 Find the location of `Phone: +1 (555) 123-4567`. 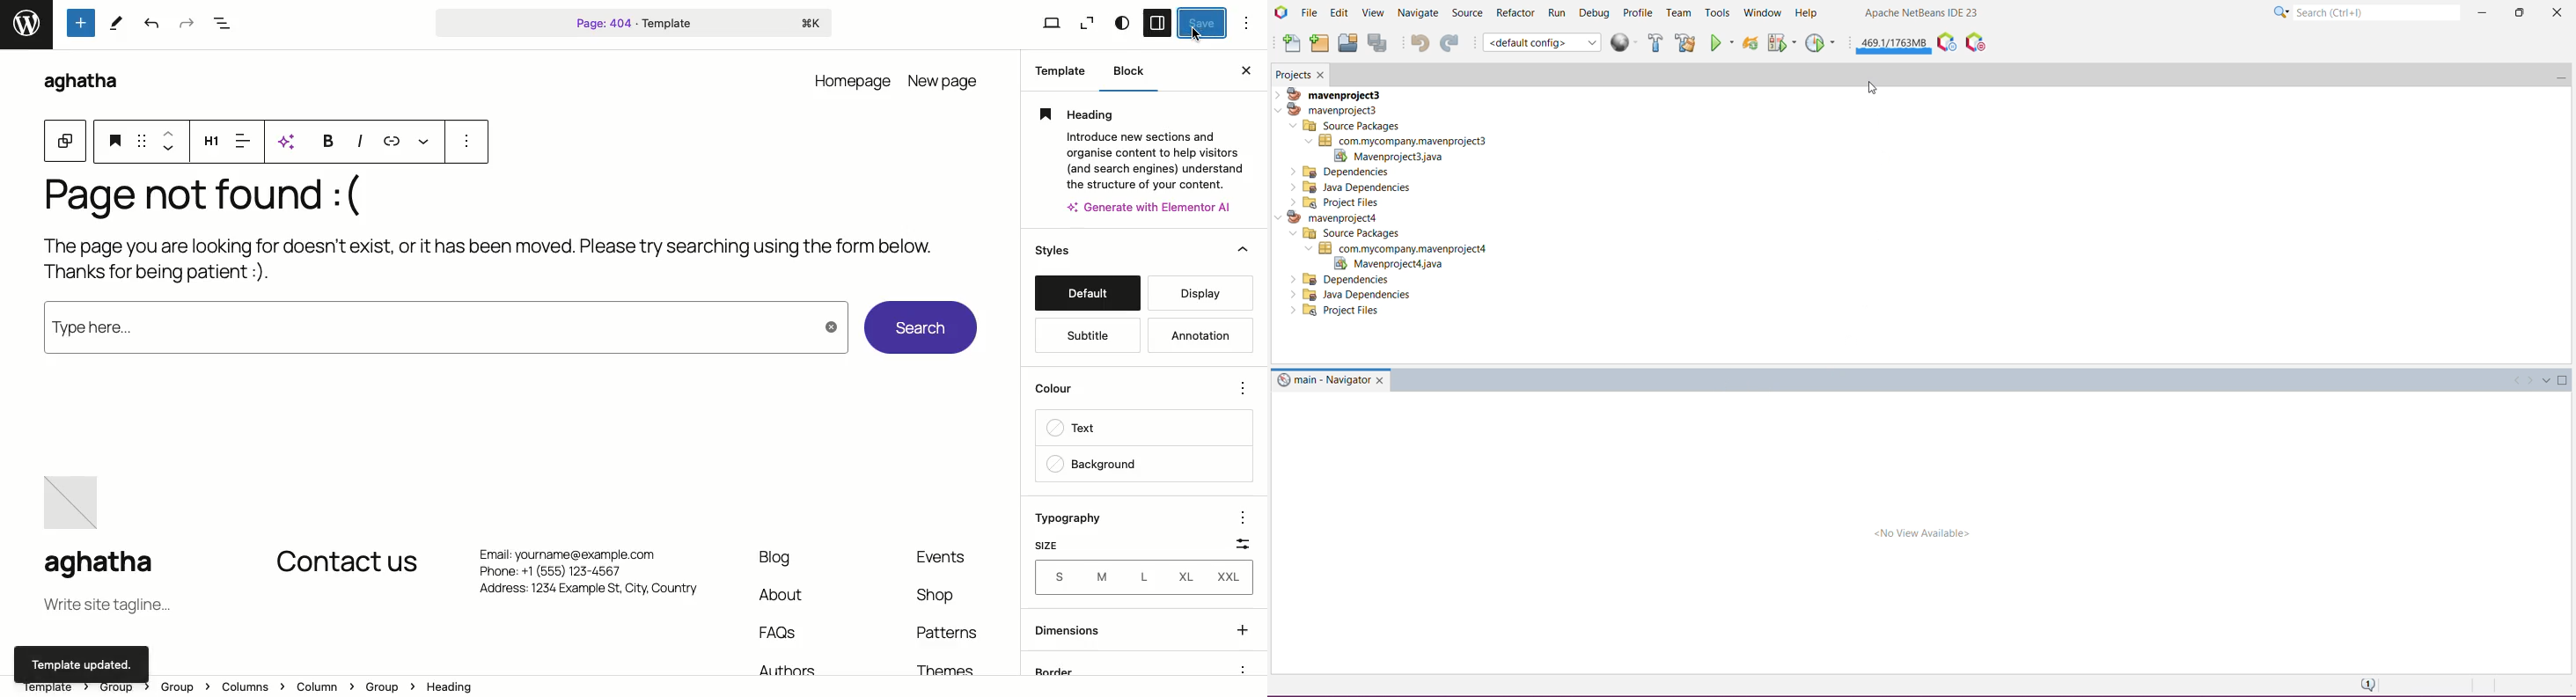

Phone: +1 (555) 123-4567 is located at coordinates (585, 572).